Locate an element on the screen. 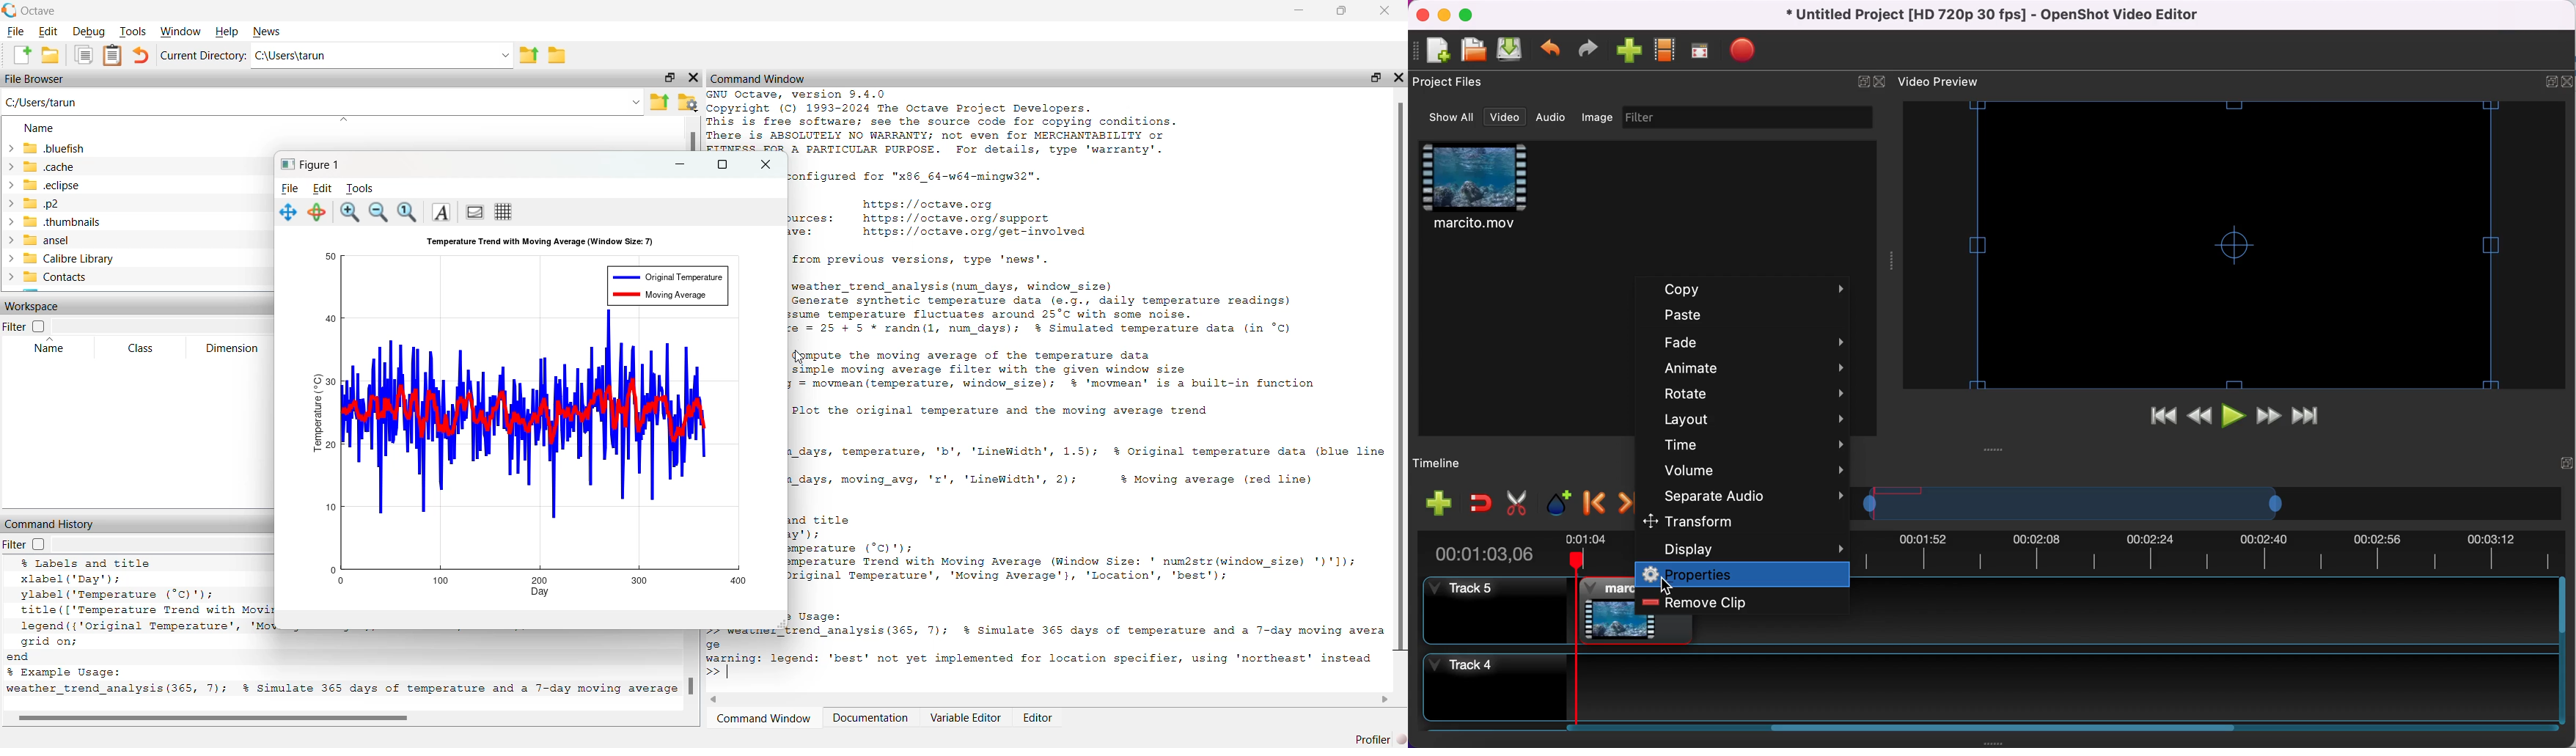 This screenshot has height=756, width=2576. Tools is located at coordinates (359, 188).